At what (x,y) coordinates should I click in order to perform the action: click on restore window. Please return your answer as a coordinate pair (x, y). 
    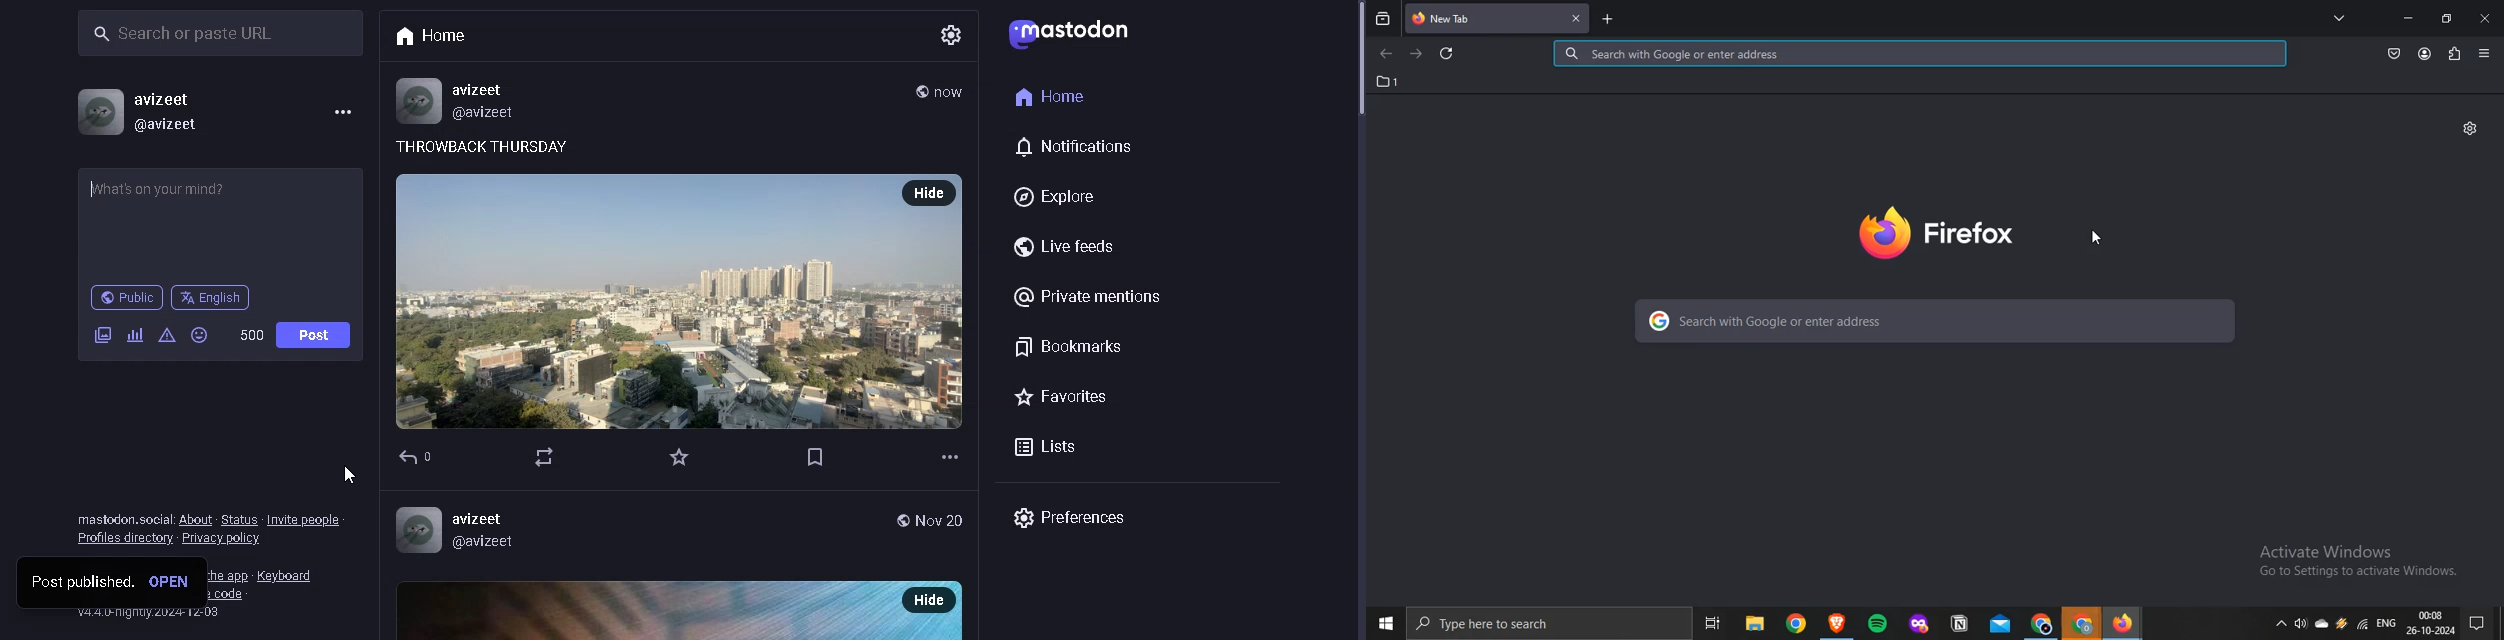
    Looking at the image, I should click on (2448, 19).